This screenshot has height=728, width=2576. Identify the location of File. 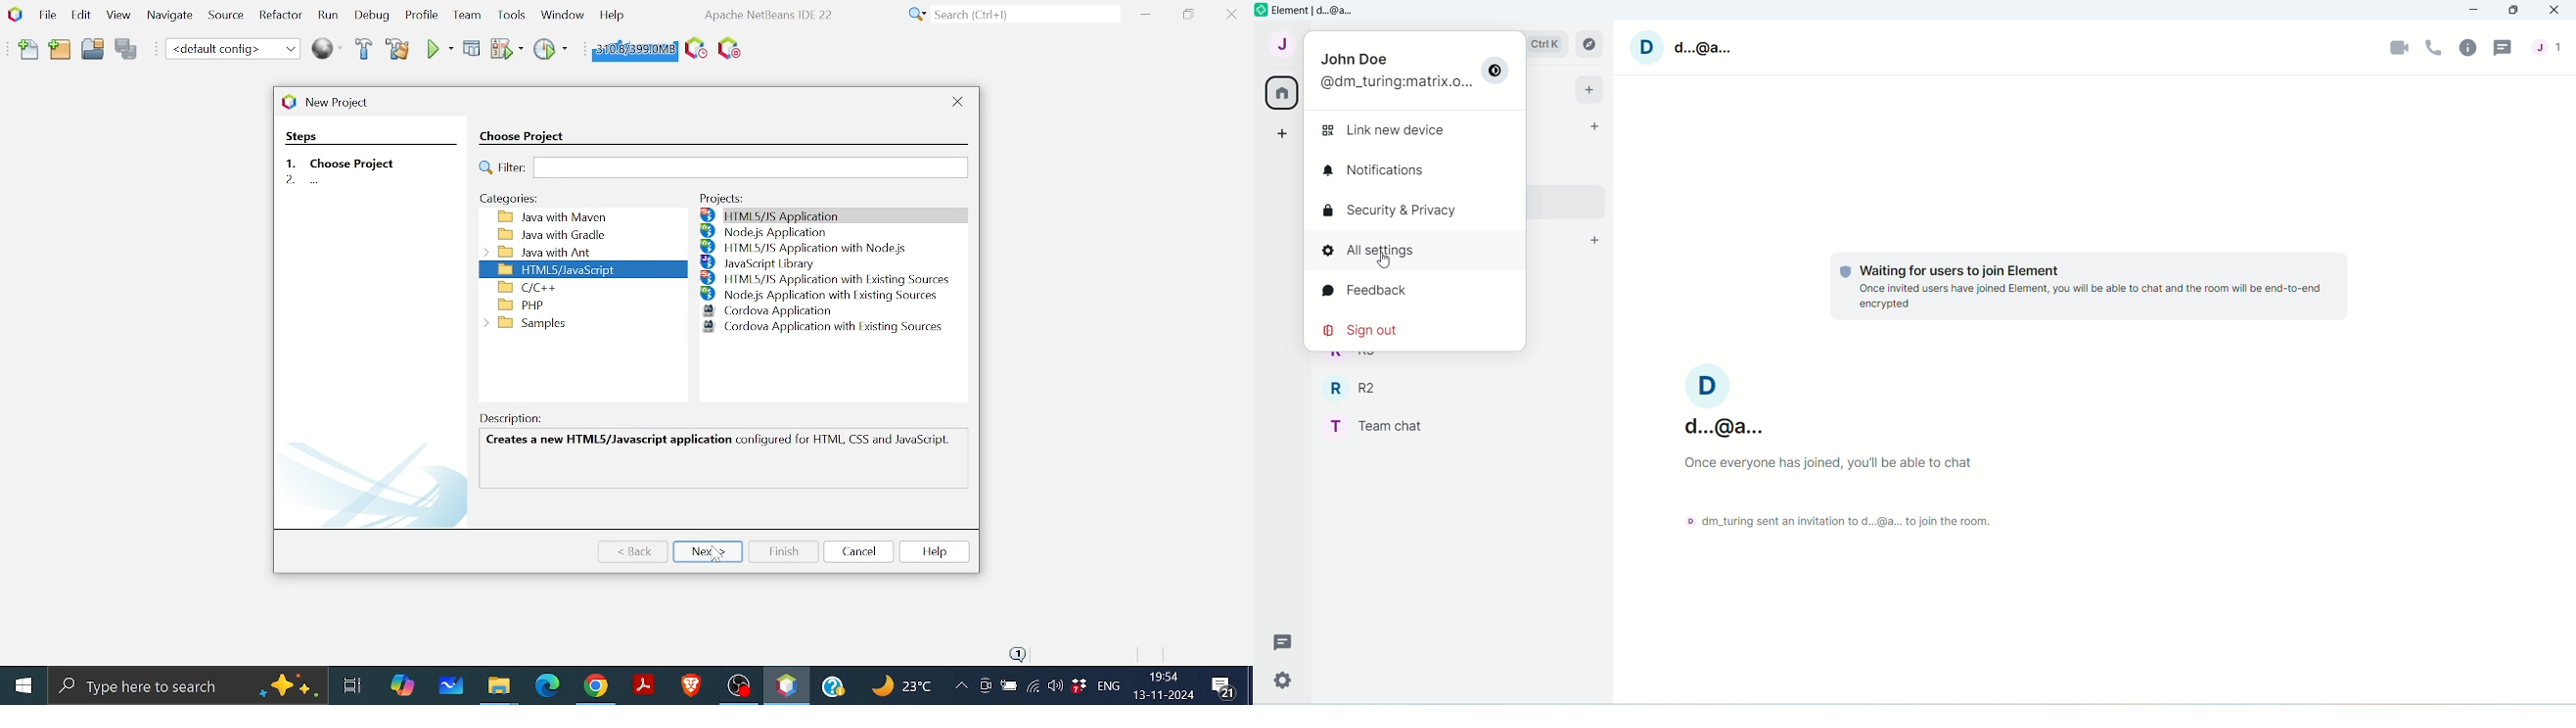
(45, 15).